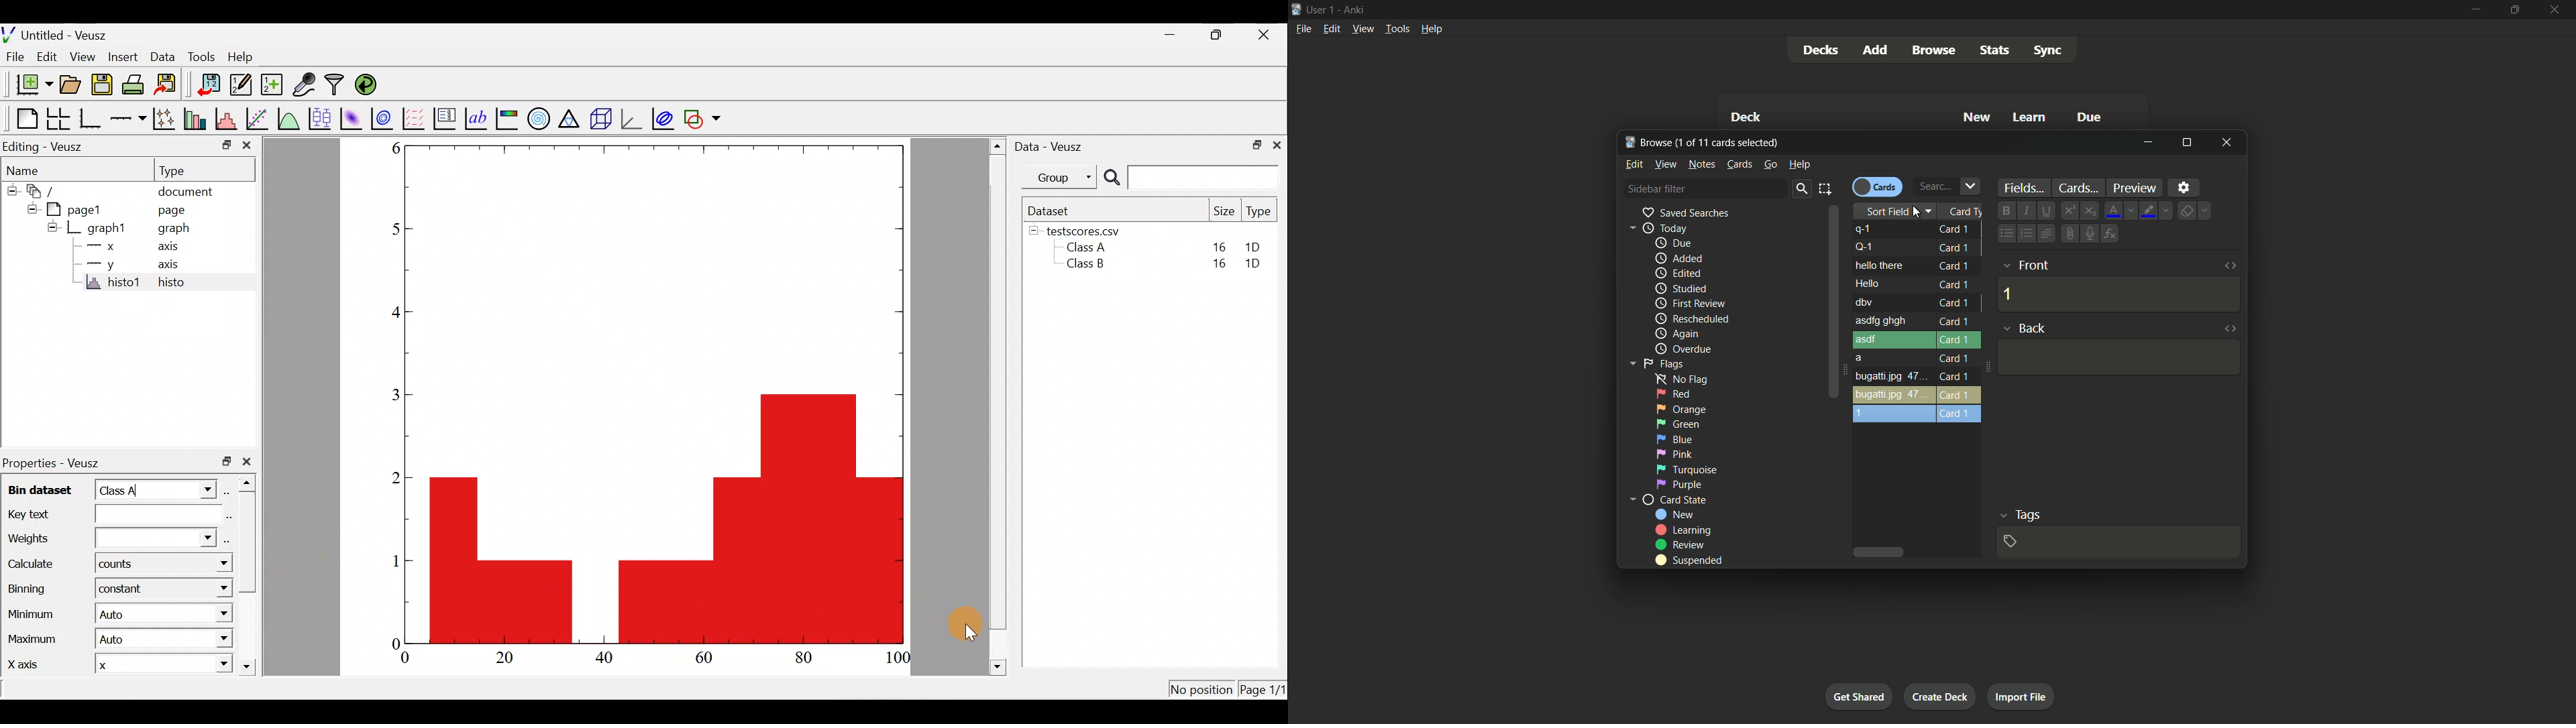 This screenshot has height=728, width=2576. What do you see at coordinates (2471, 10) in the screenshot?
I see `minimize` at bounding box center [2471, 10].